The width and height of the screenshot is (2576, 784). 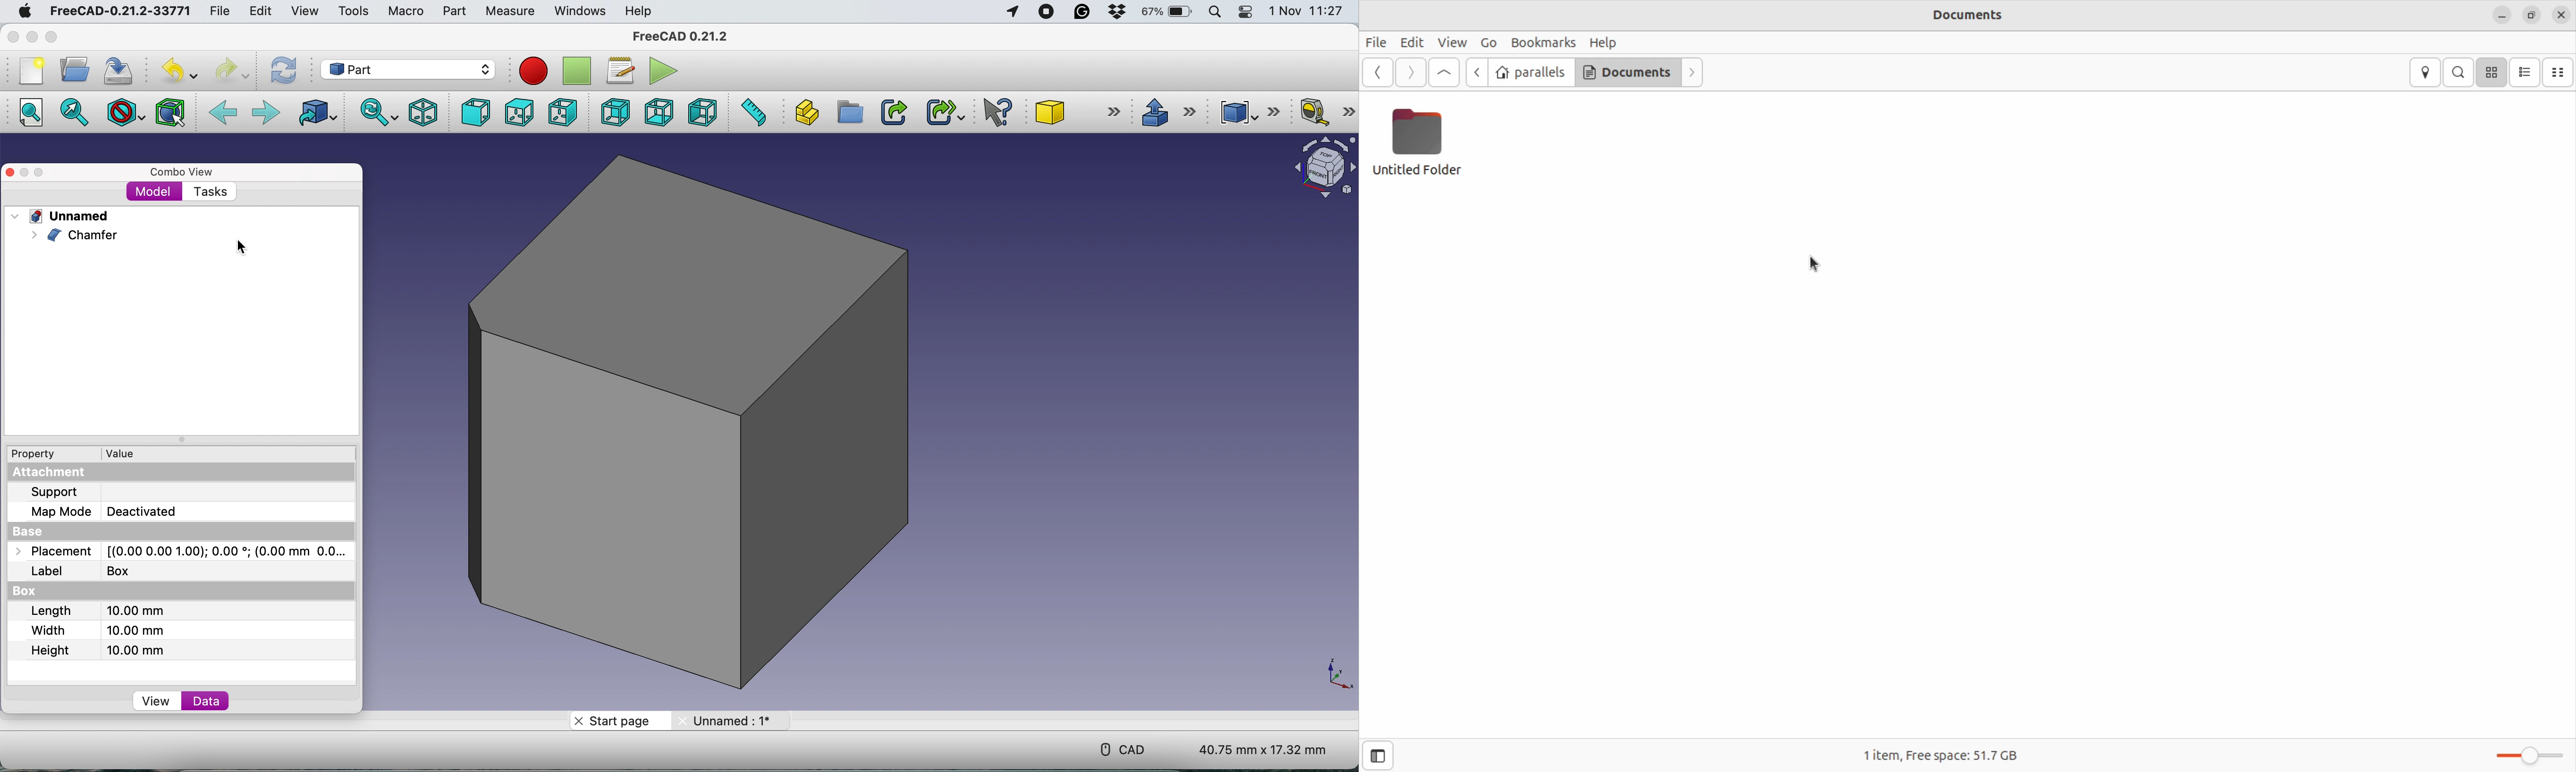 What do you see at coordinates (1323, 169) in the screenshot?
I see `object interface` at bounding box center [1323, 169].